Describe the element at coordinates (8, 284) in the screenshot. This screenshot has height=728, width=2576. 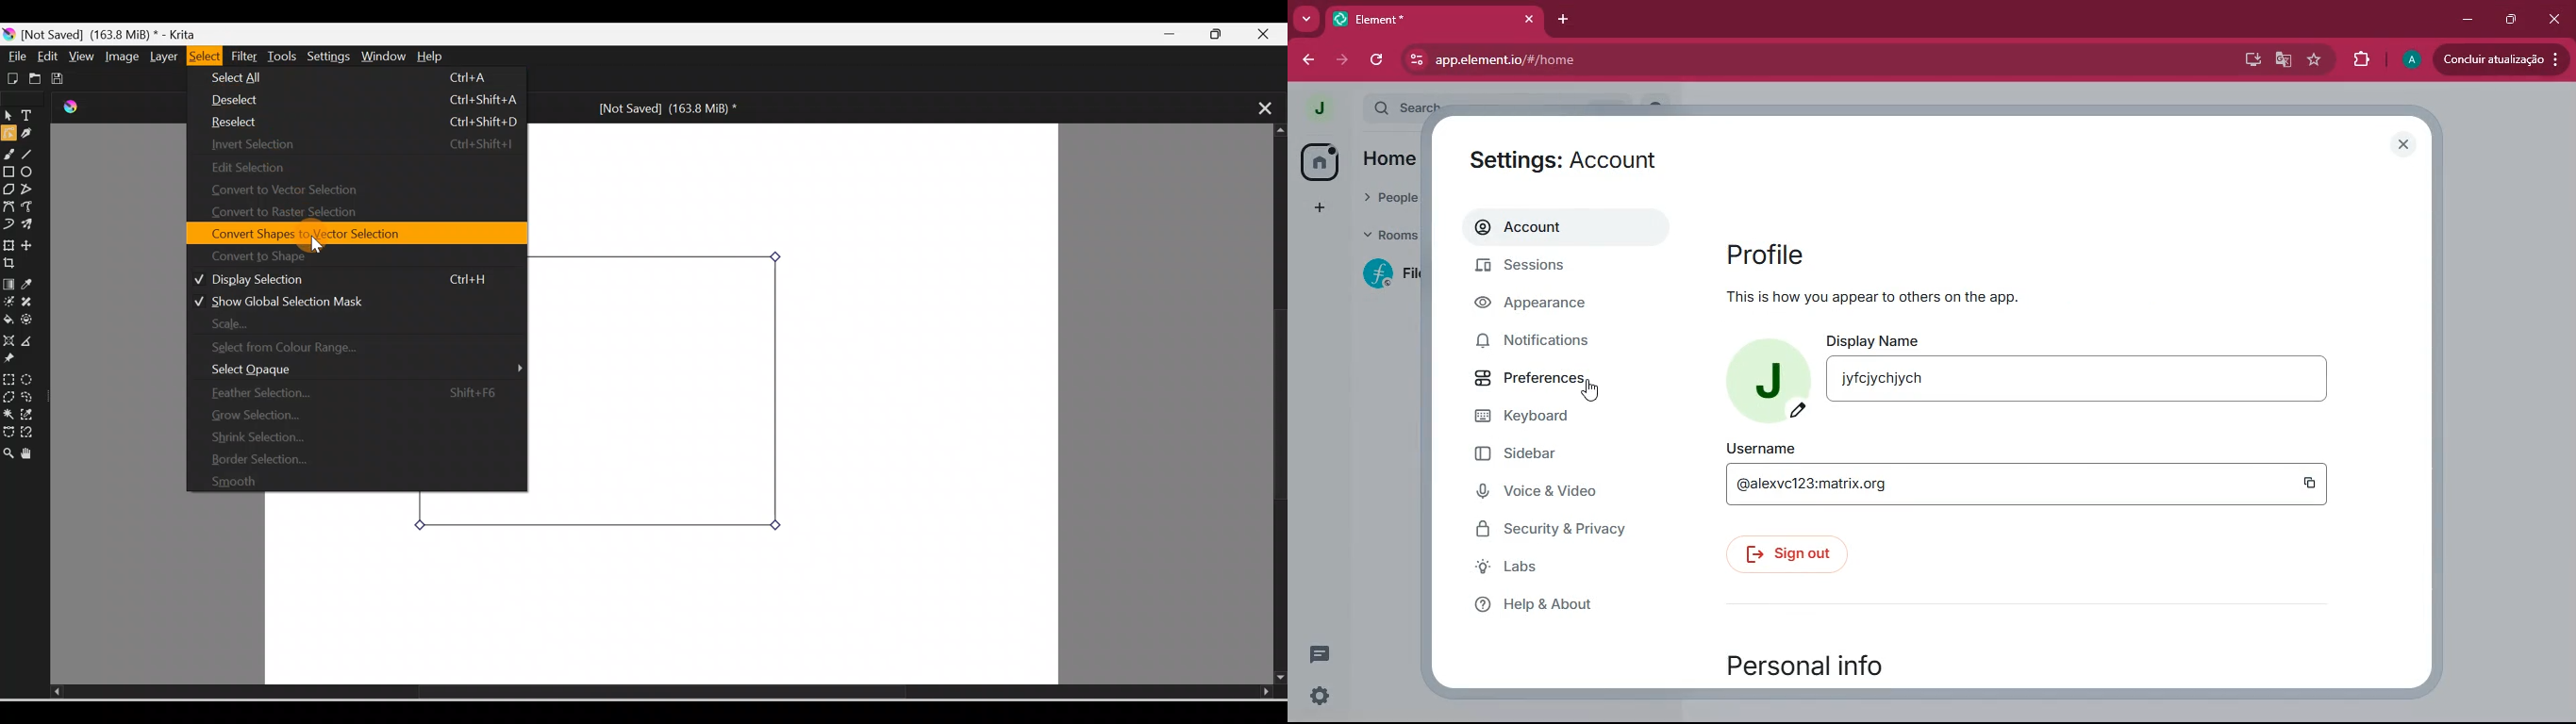
I see `Draw a gradient` at that location.